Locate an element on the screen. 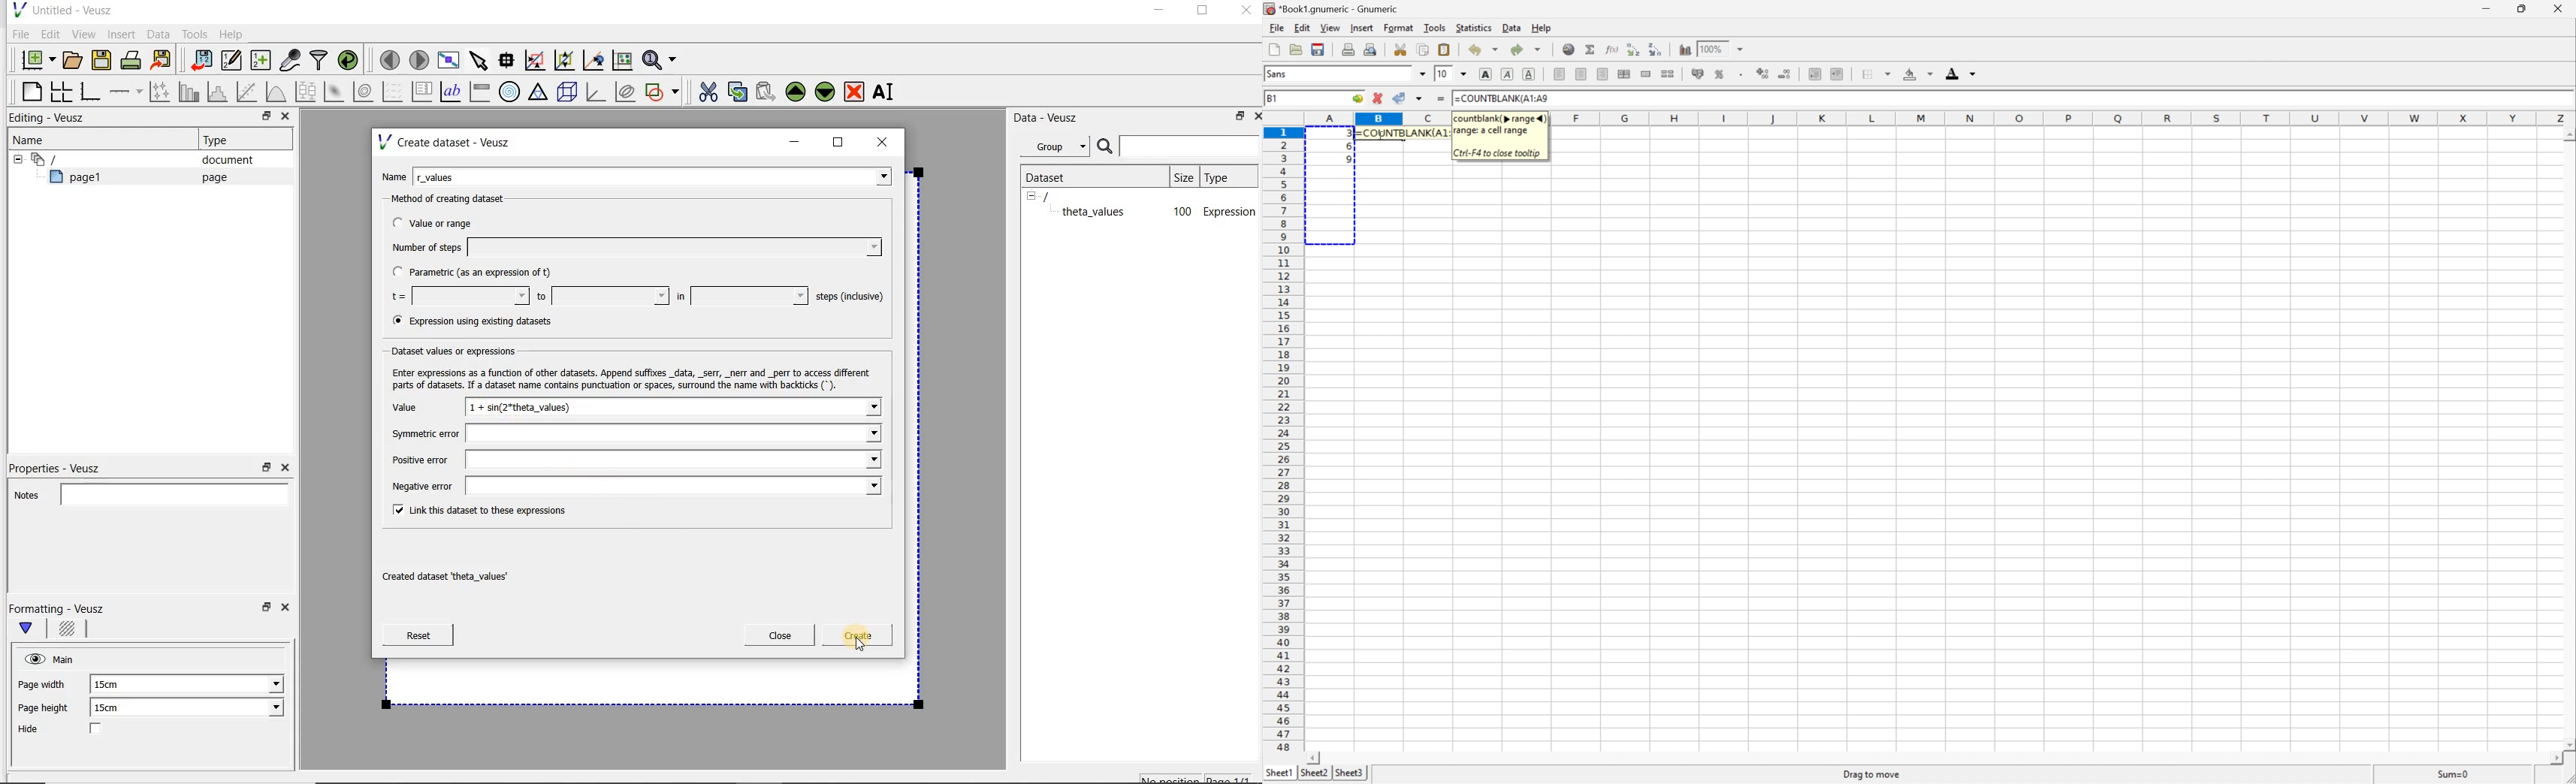 The height and width of the screenshot is (784, 2576). File is located at coordinates (18, 35).